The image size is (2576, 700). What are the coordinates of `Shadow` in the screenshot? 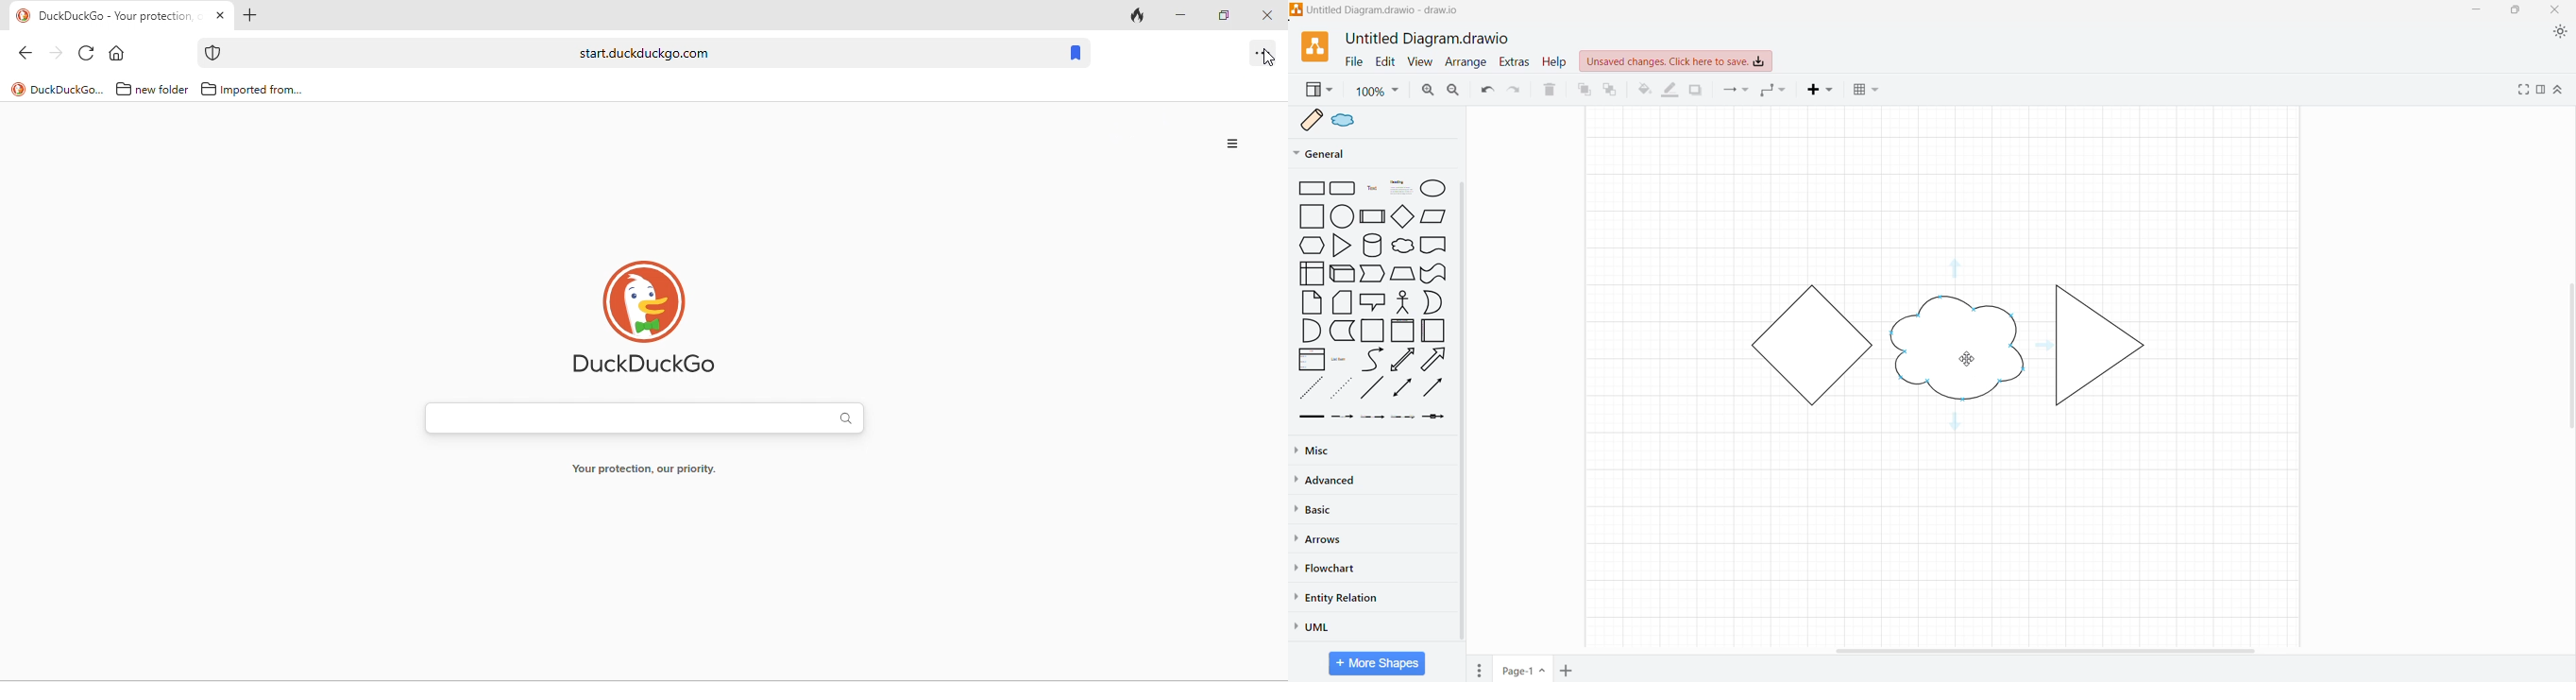 It's located at (1697, 92).